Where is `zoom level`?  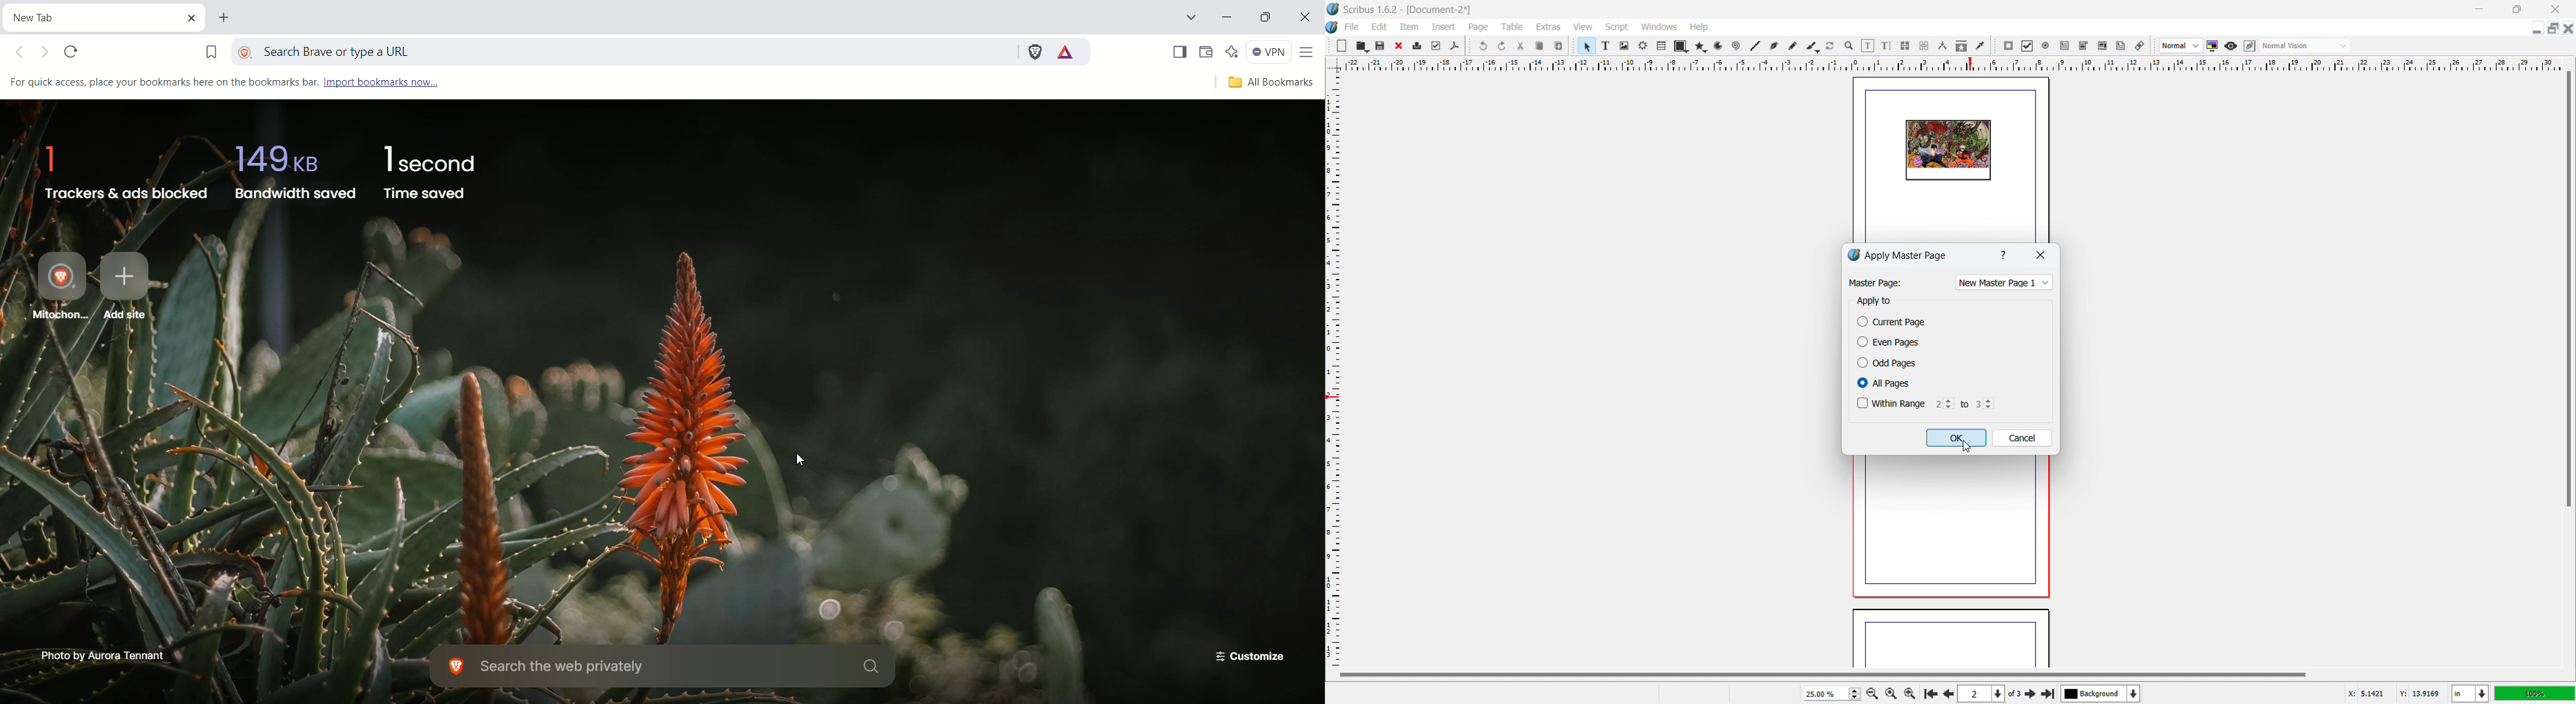 zoom level is located at coordinates (1832, 694).